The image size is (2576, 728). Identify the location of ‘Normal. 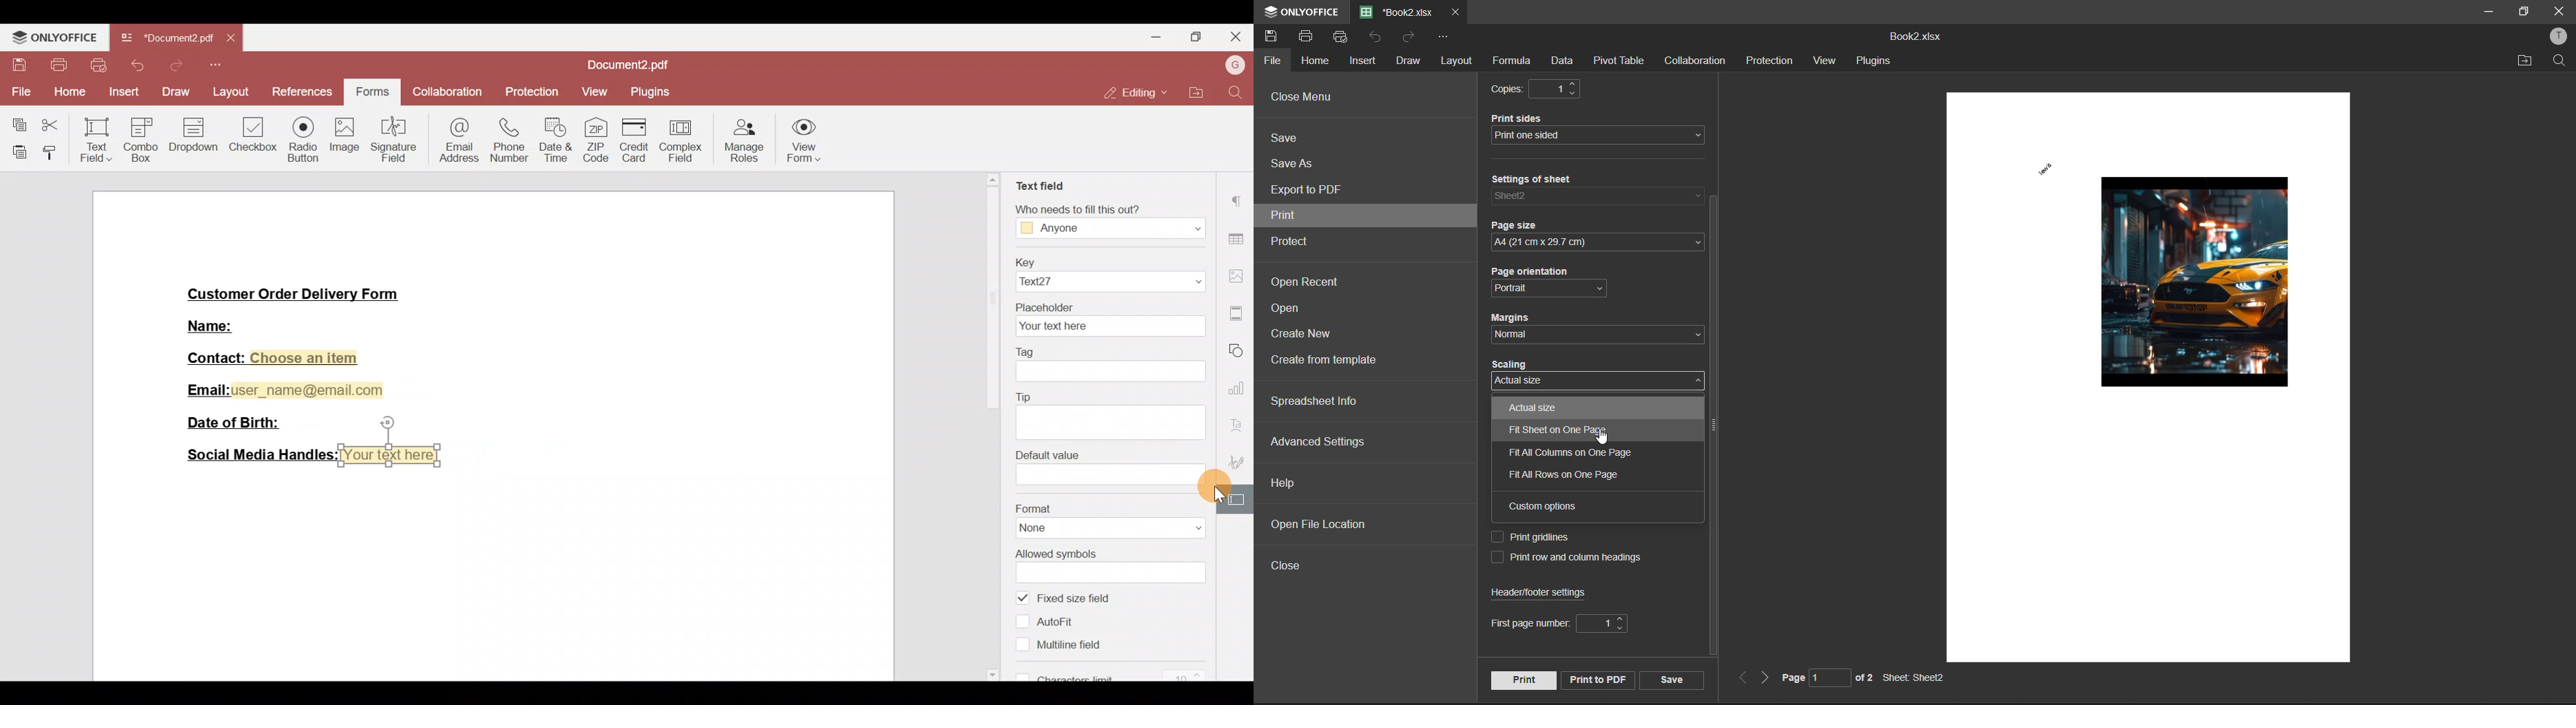
(1516, 335).